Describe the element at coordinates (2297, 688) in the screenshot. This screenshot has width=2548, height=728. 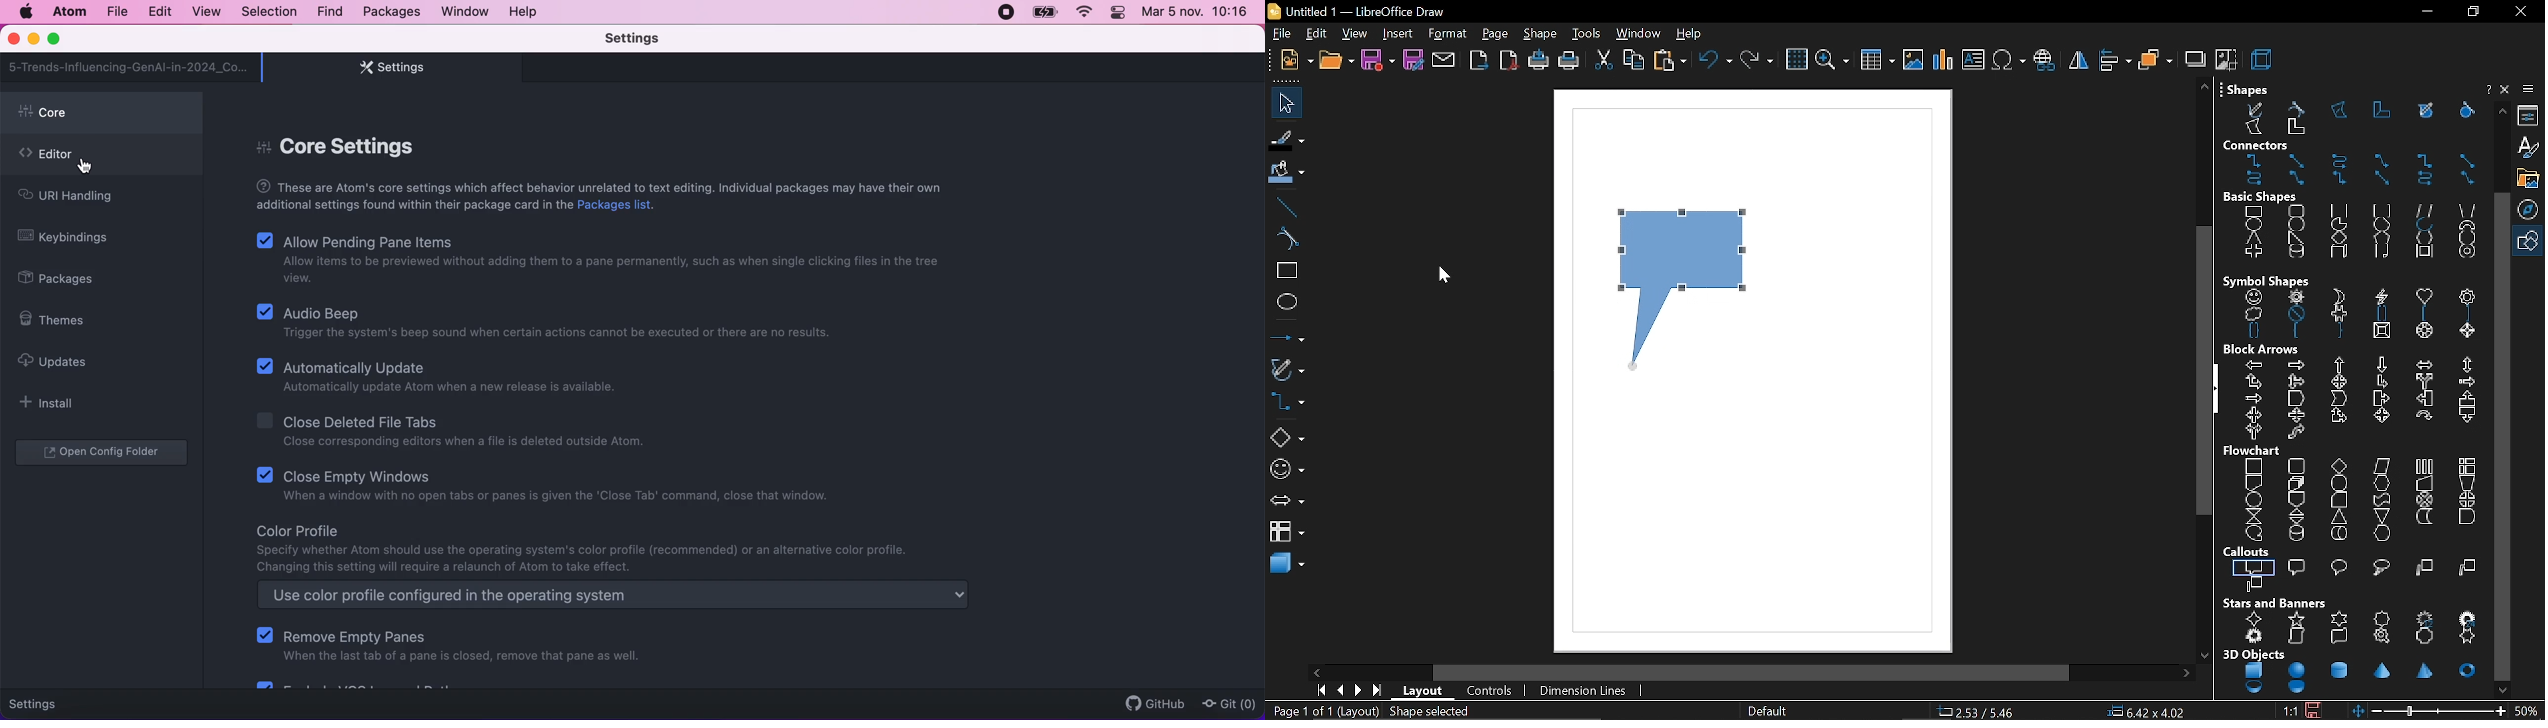
I see `half sphere` at that location.